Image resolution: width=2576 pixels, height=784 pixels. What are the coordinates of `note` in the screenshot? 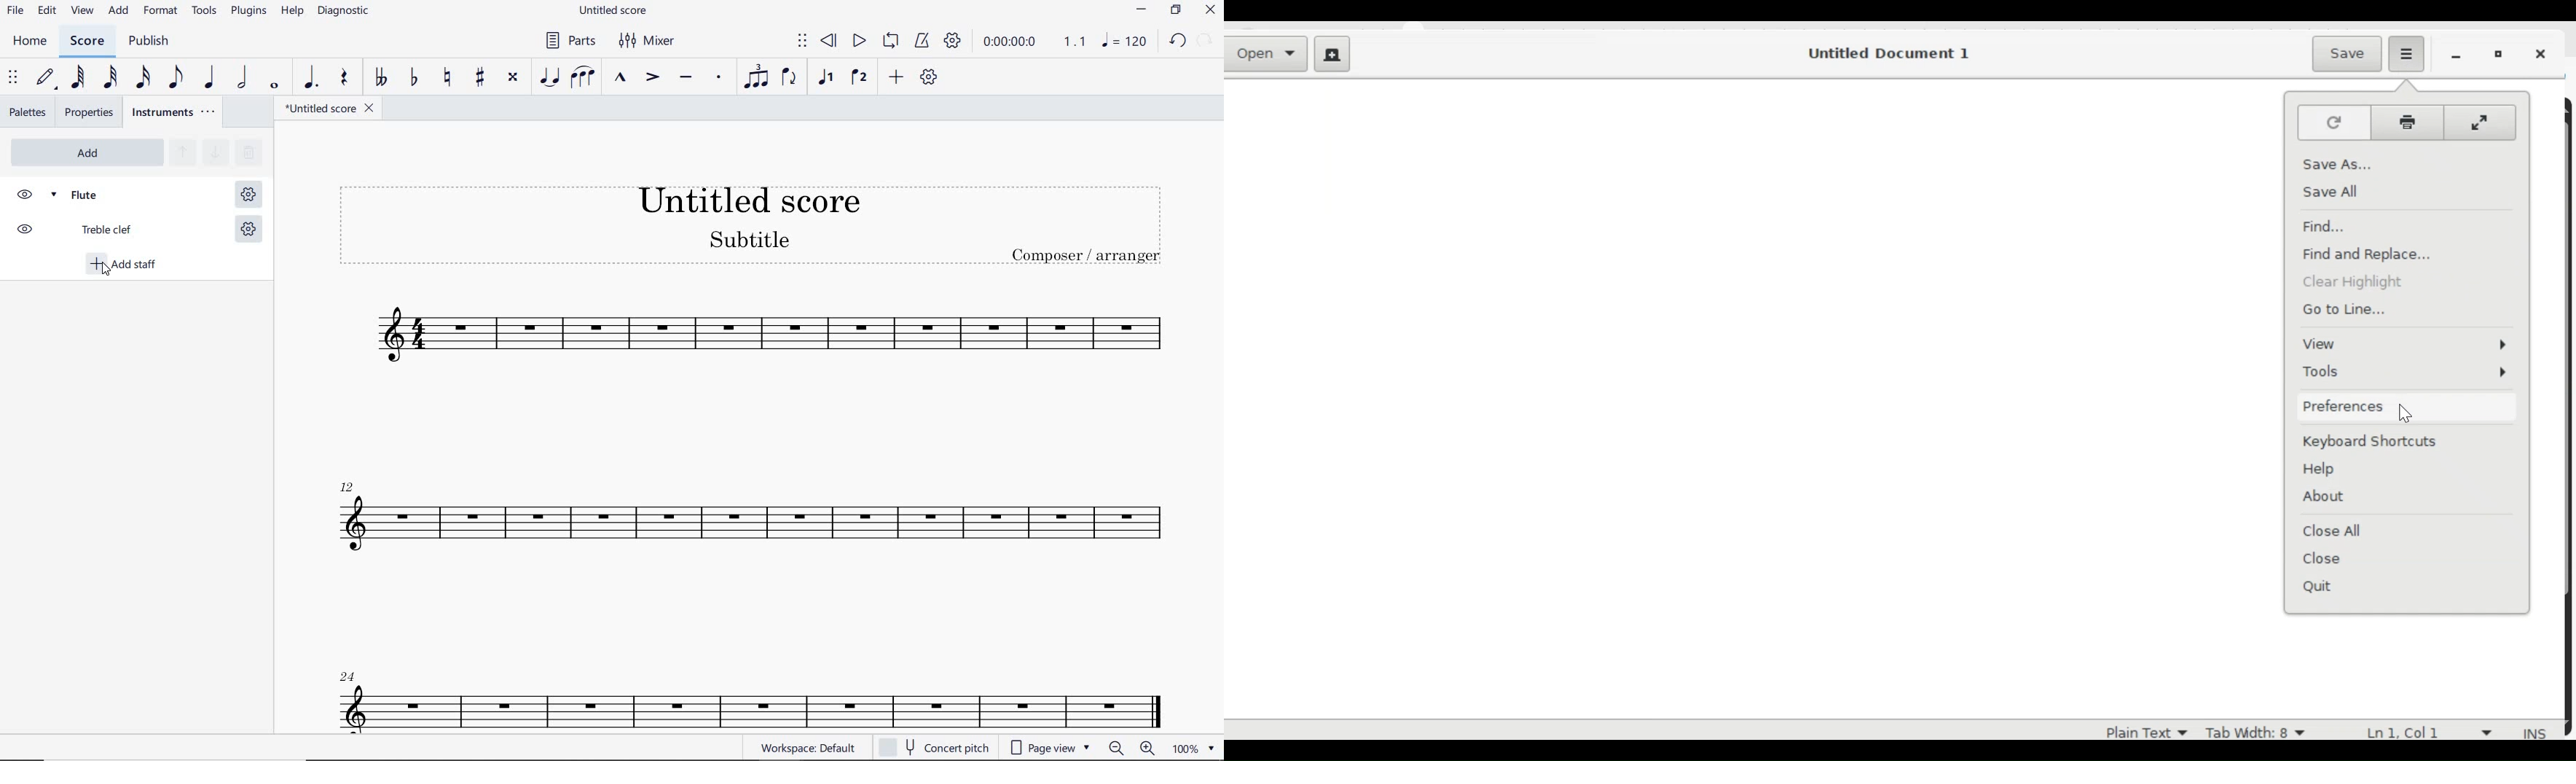 It's located at (1128, 40).